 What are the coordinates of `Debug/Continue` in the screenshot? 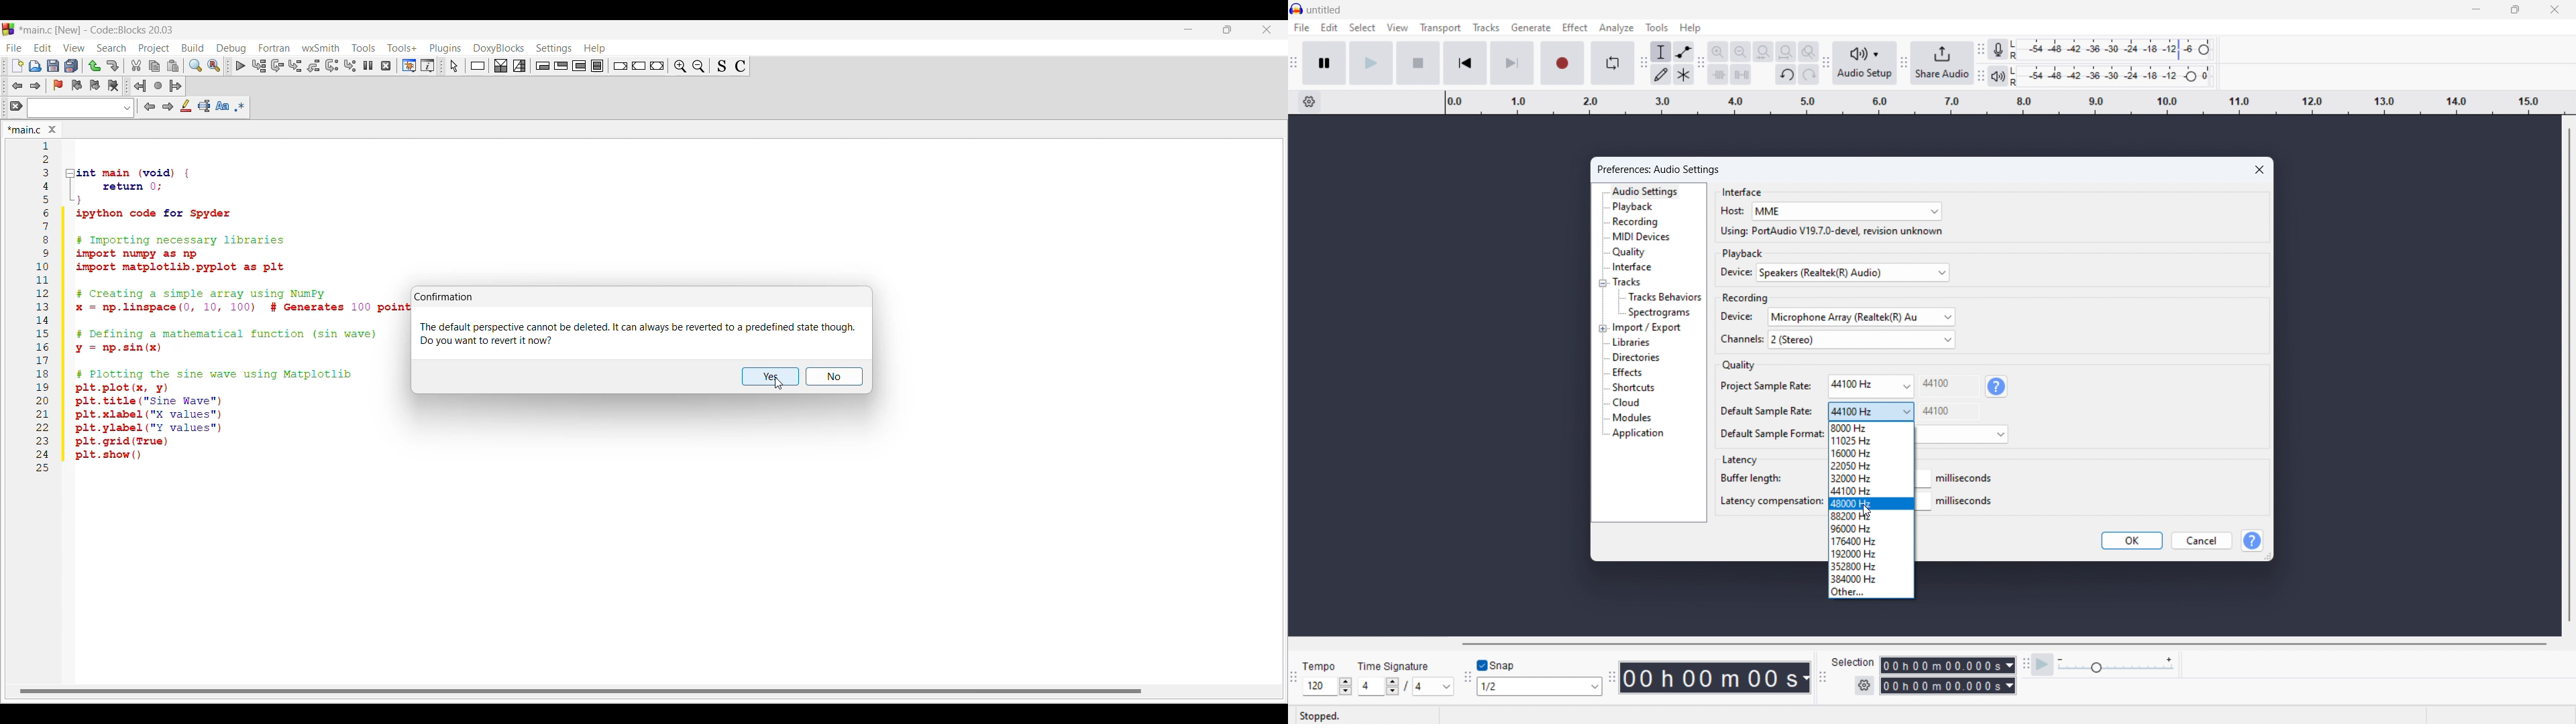 It's located at (241, 66).